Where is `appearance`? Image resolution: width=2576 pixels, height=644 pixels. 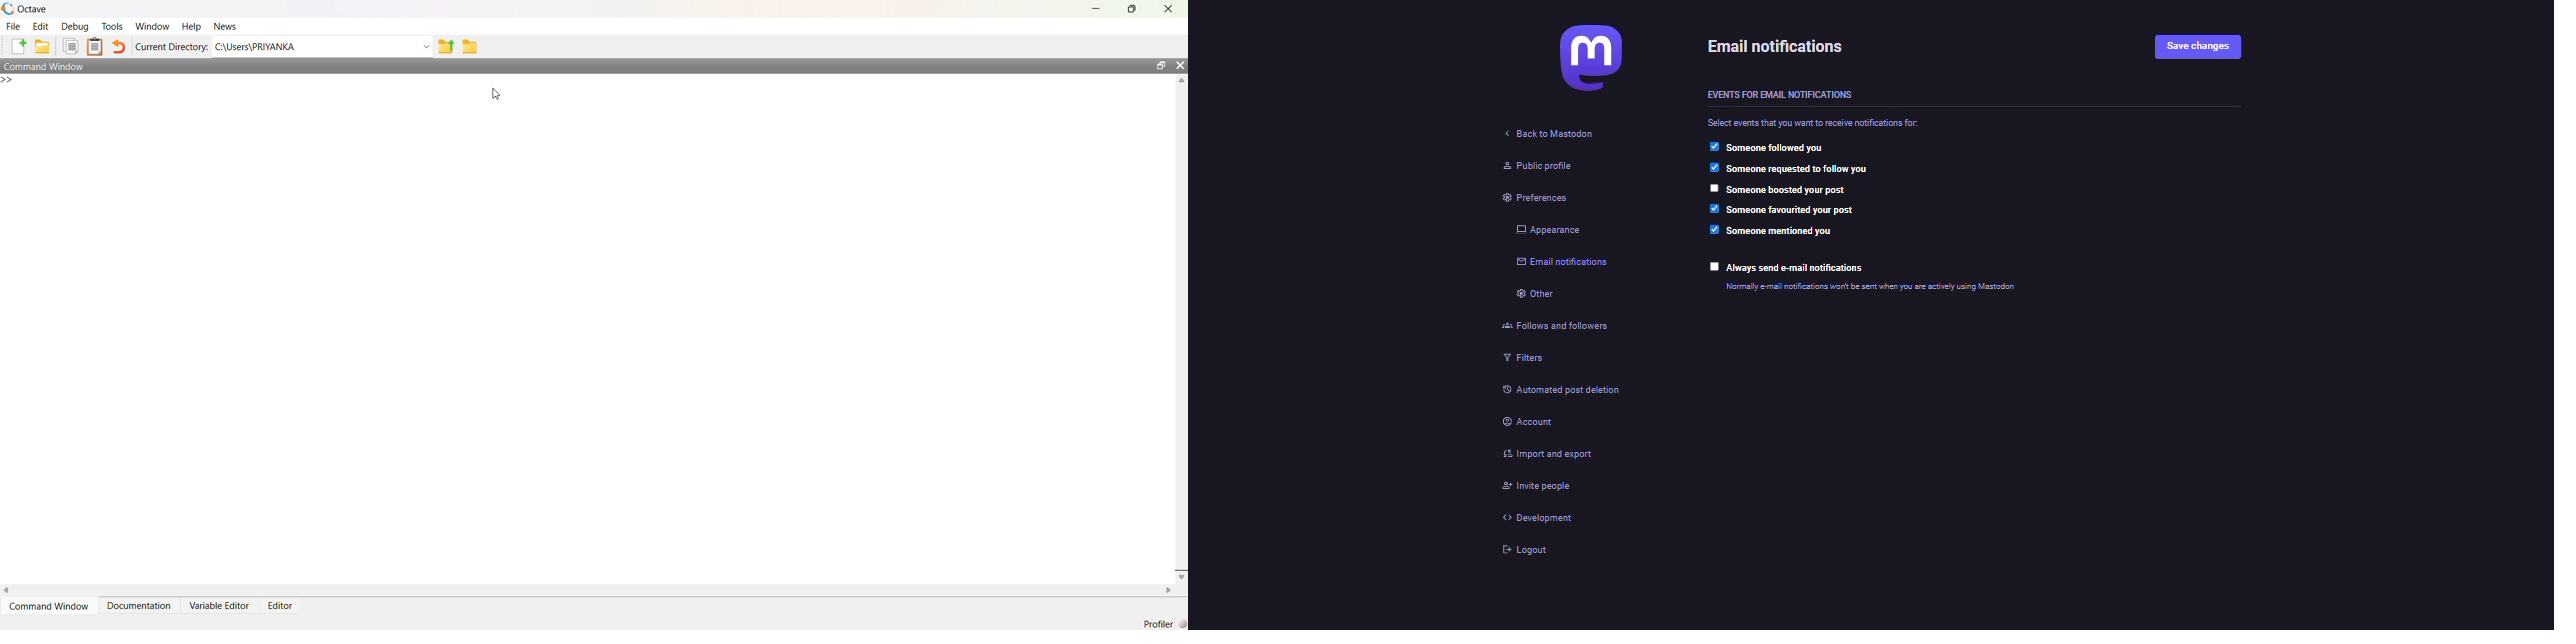 appearance is located at coordinates (1540, 230).